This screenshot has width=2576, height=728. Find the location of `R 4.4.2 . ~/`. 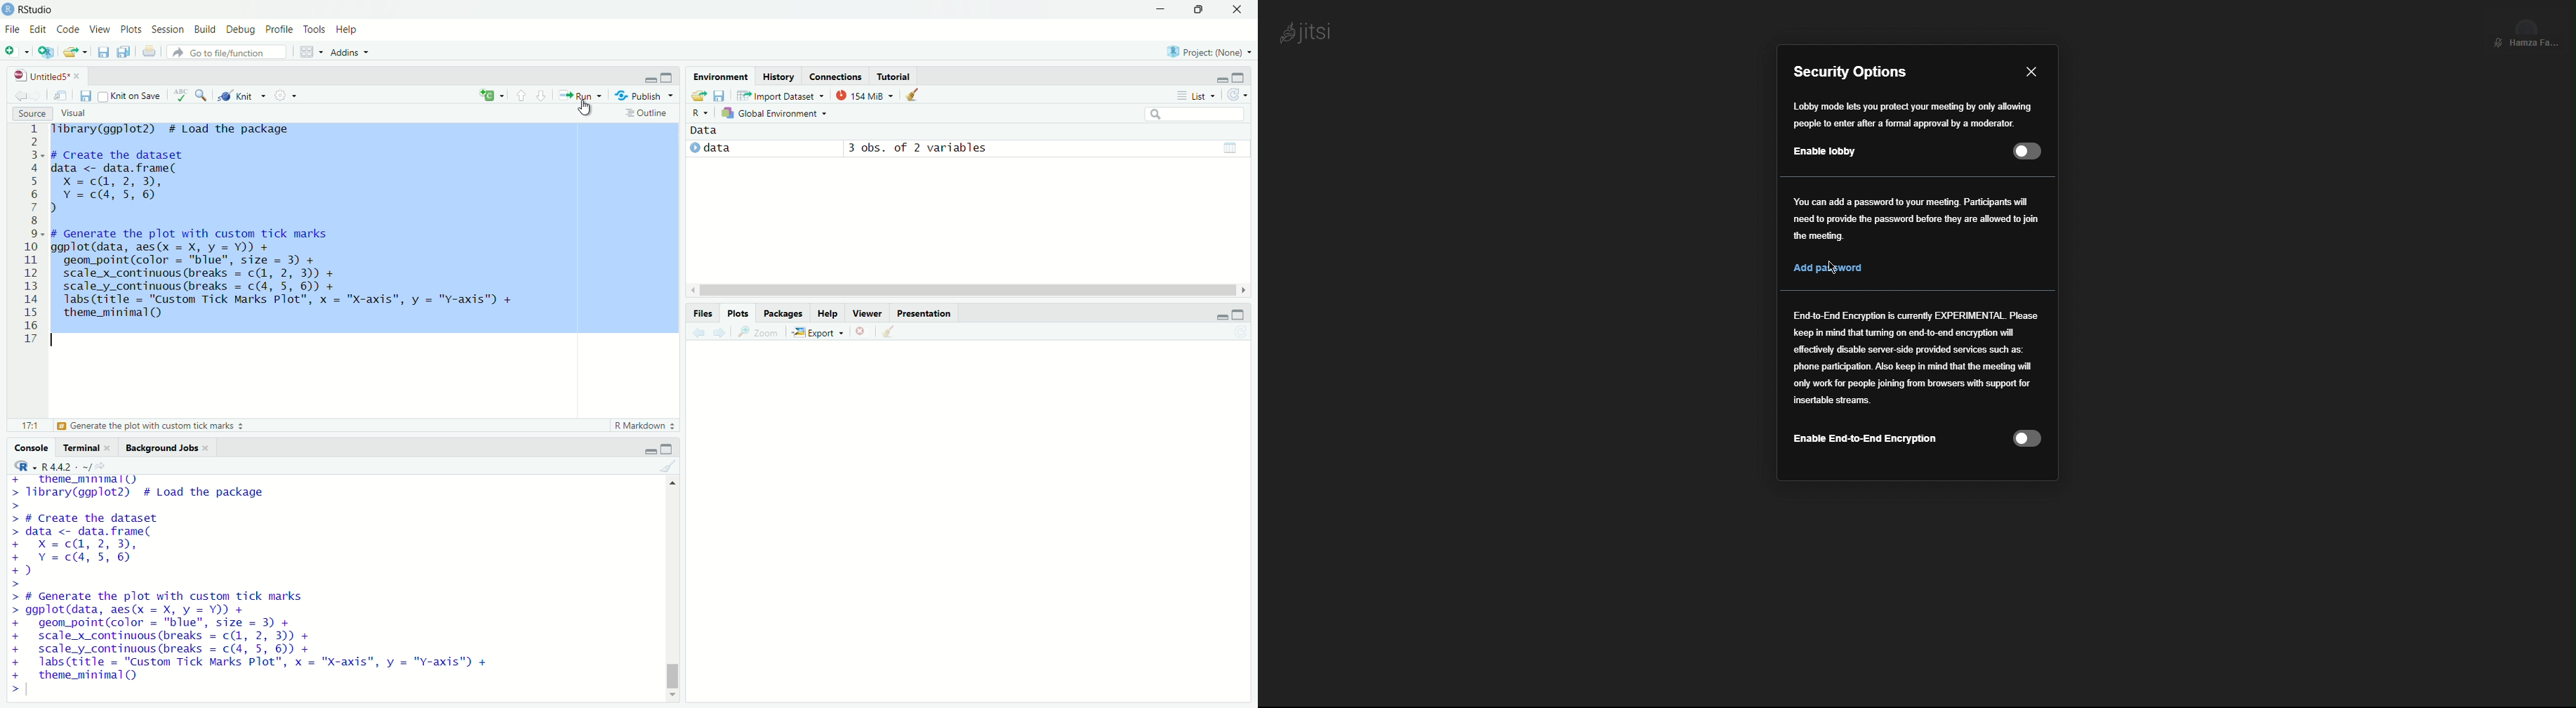

R 4.4.2 . ~/ is located at coordinates (68, 466).